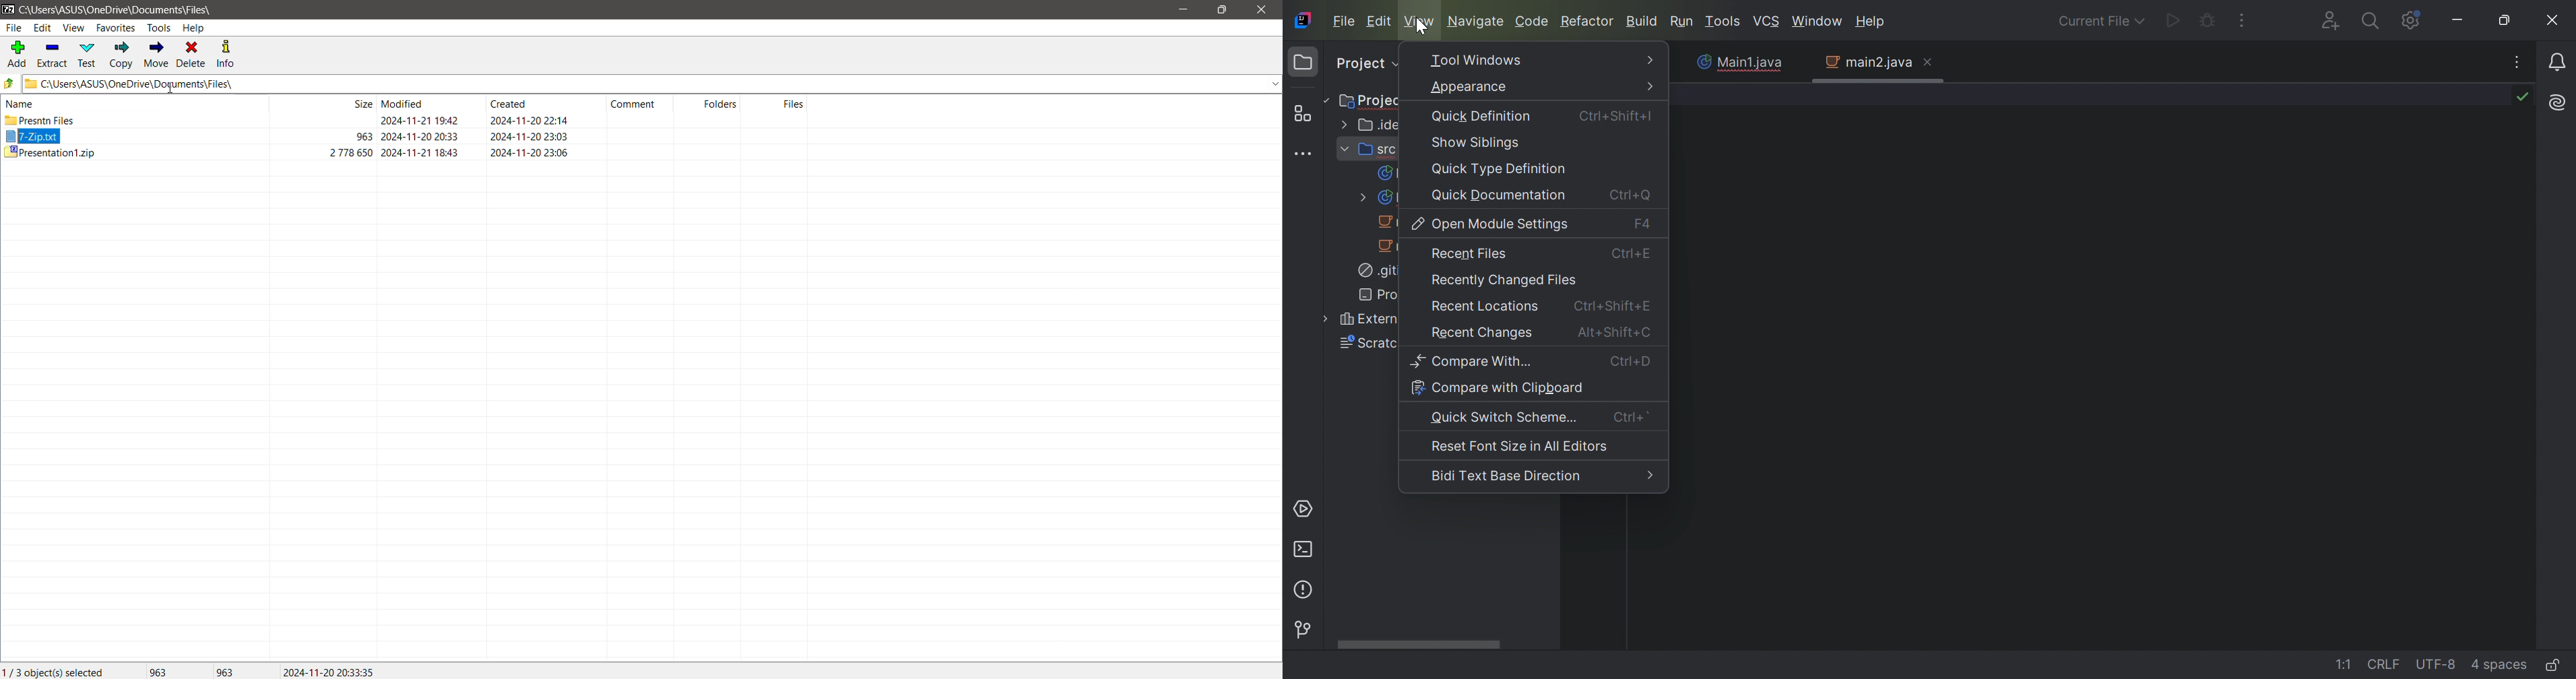 The image size is (2576, 700). I want to click on .gitignore, so click(1376, 272).